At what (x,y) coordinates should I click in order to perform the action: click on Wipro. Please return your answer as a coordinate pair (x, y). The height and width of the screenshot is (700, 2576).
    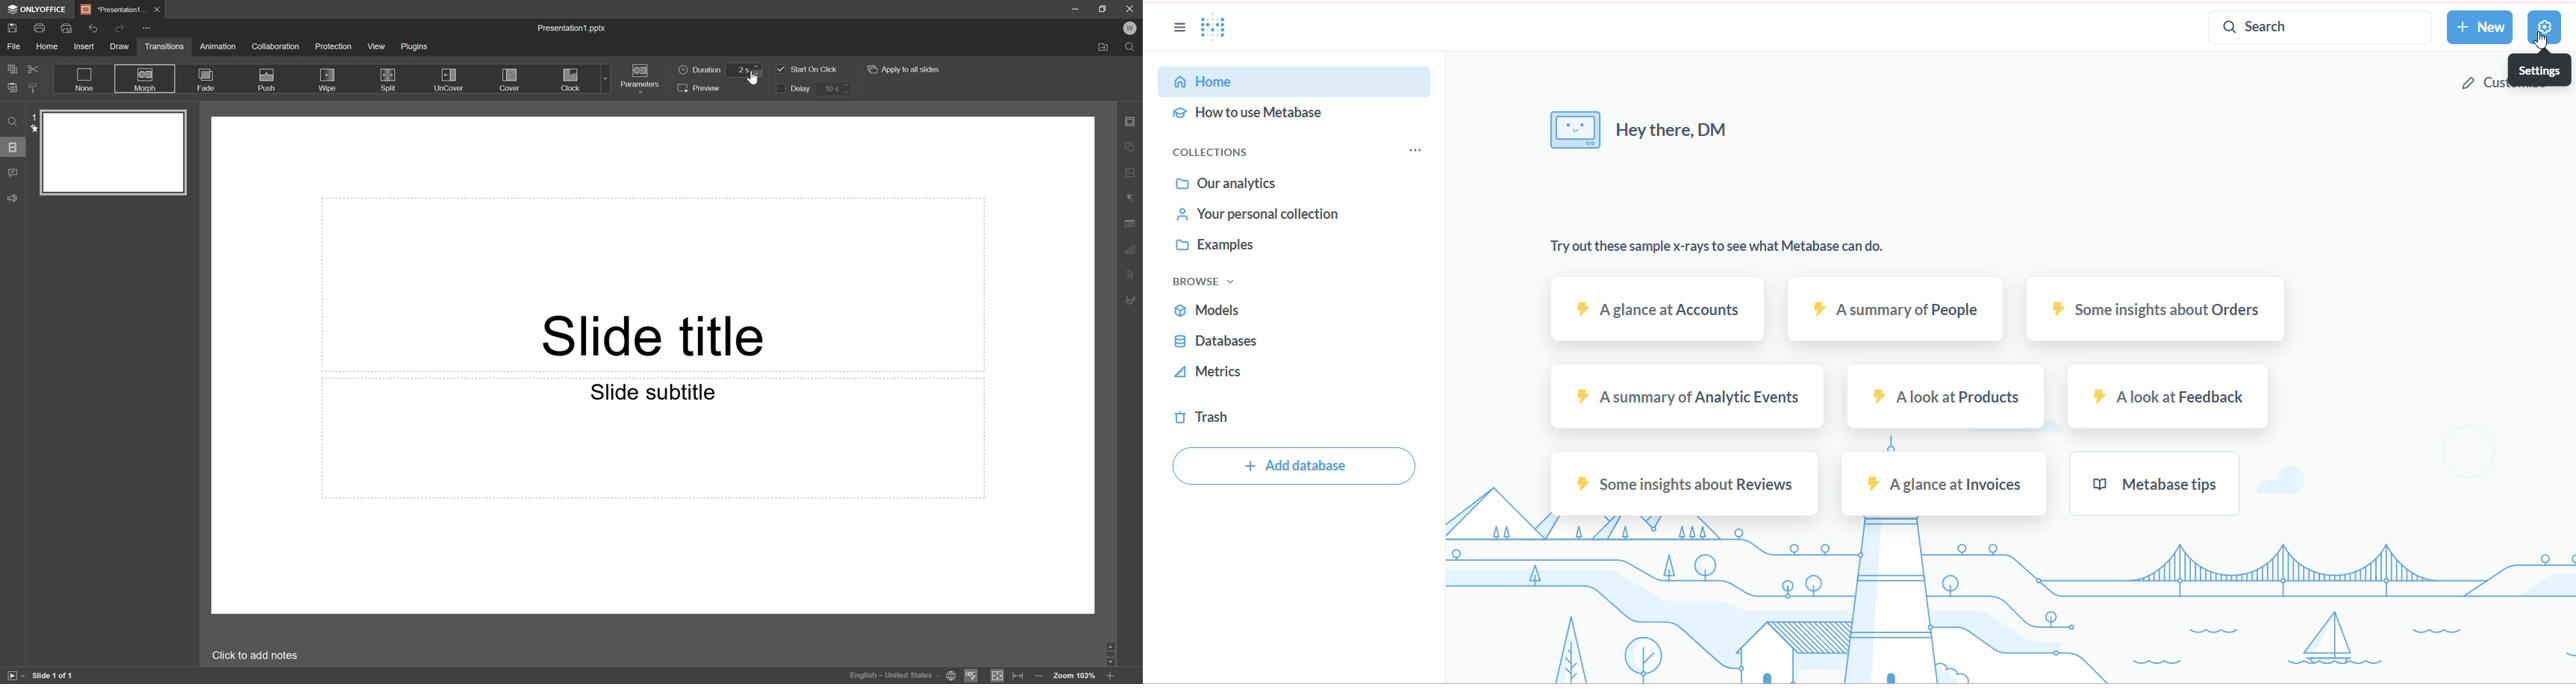
    Looking at the image, I should click on (328, 79).